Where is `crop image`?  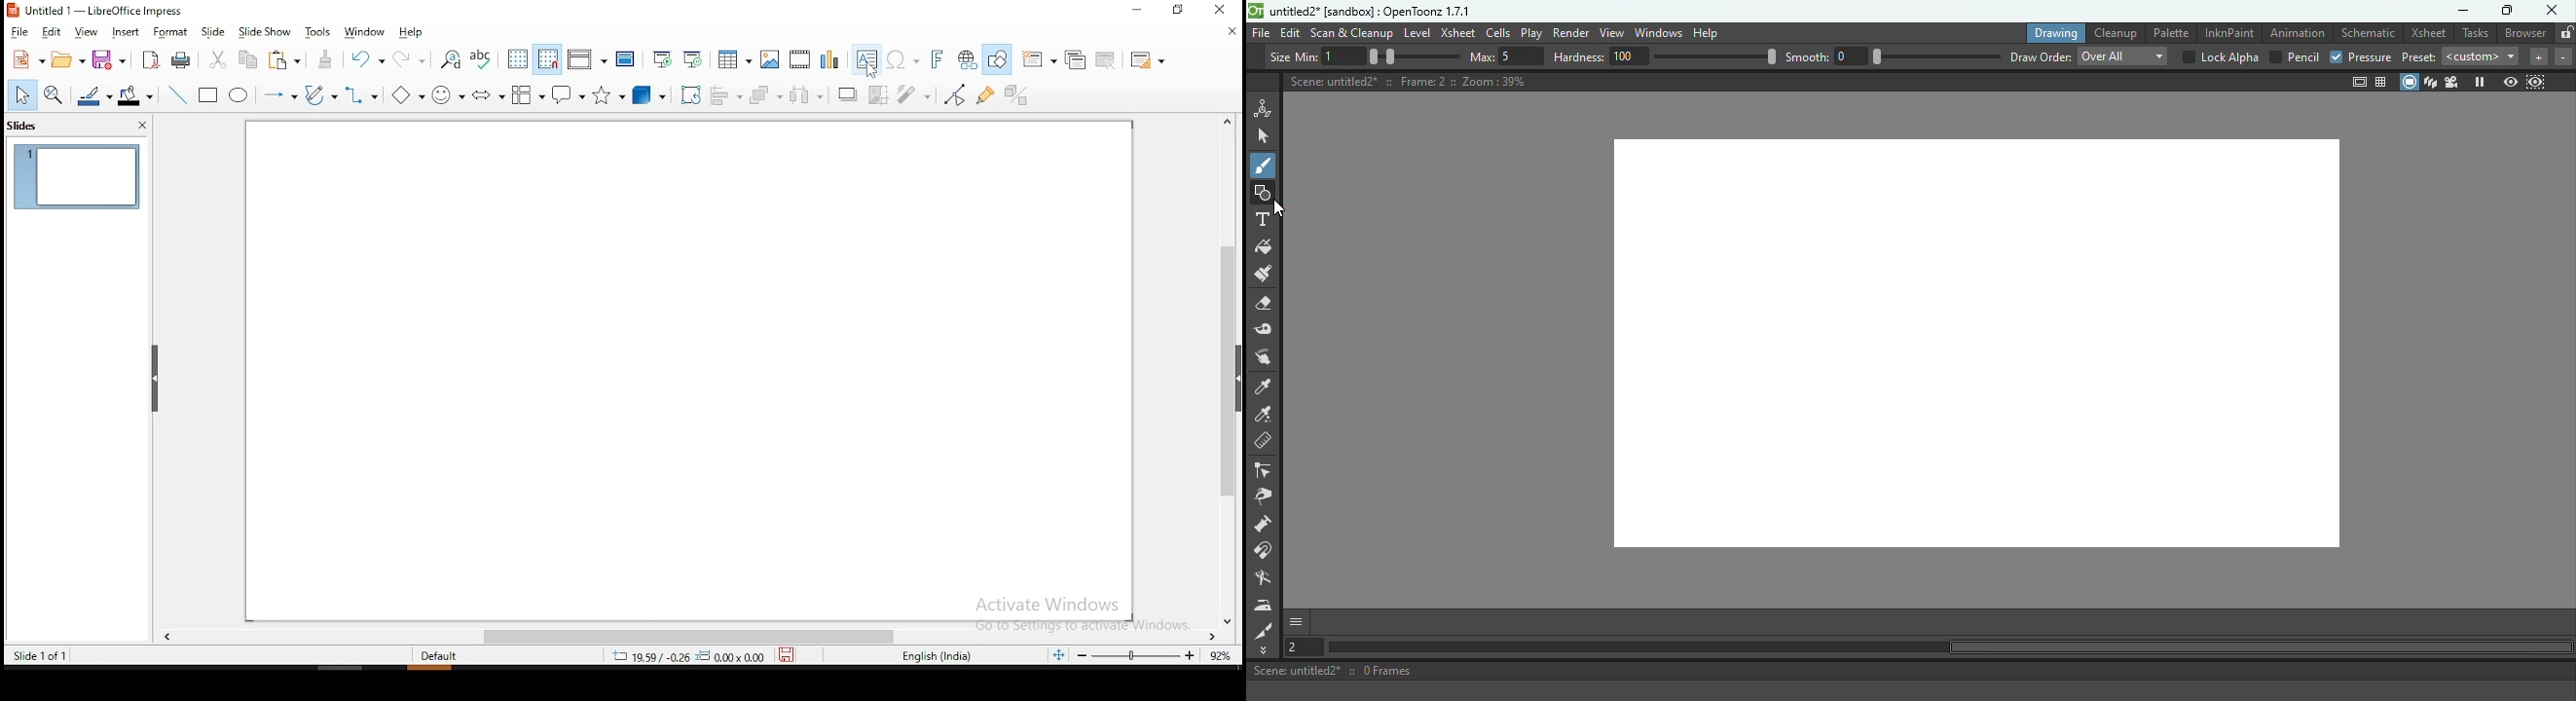
crop image is located at coordinates (880, 94).